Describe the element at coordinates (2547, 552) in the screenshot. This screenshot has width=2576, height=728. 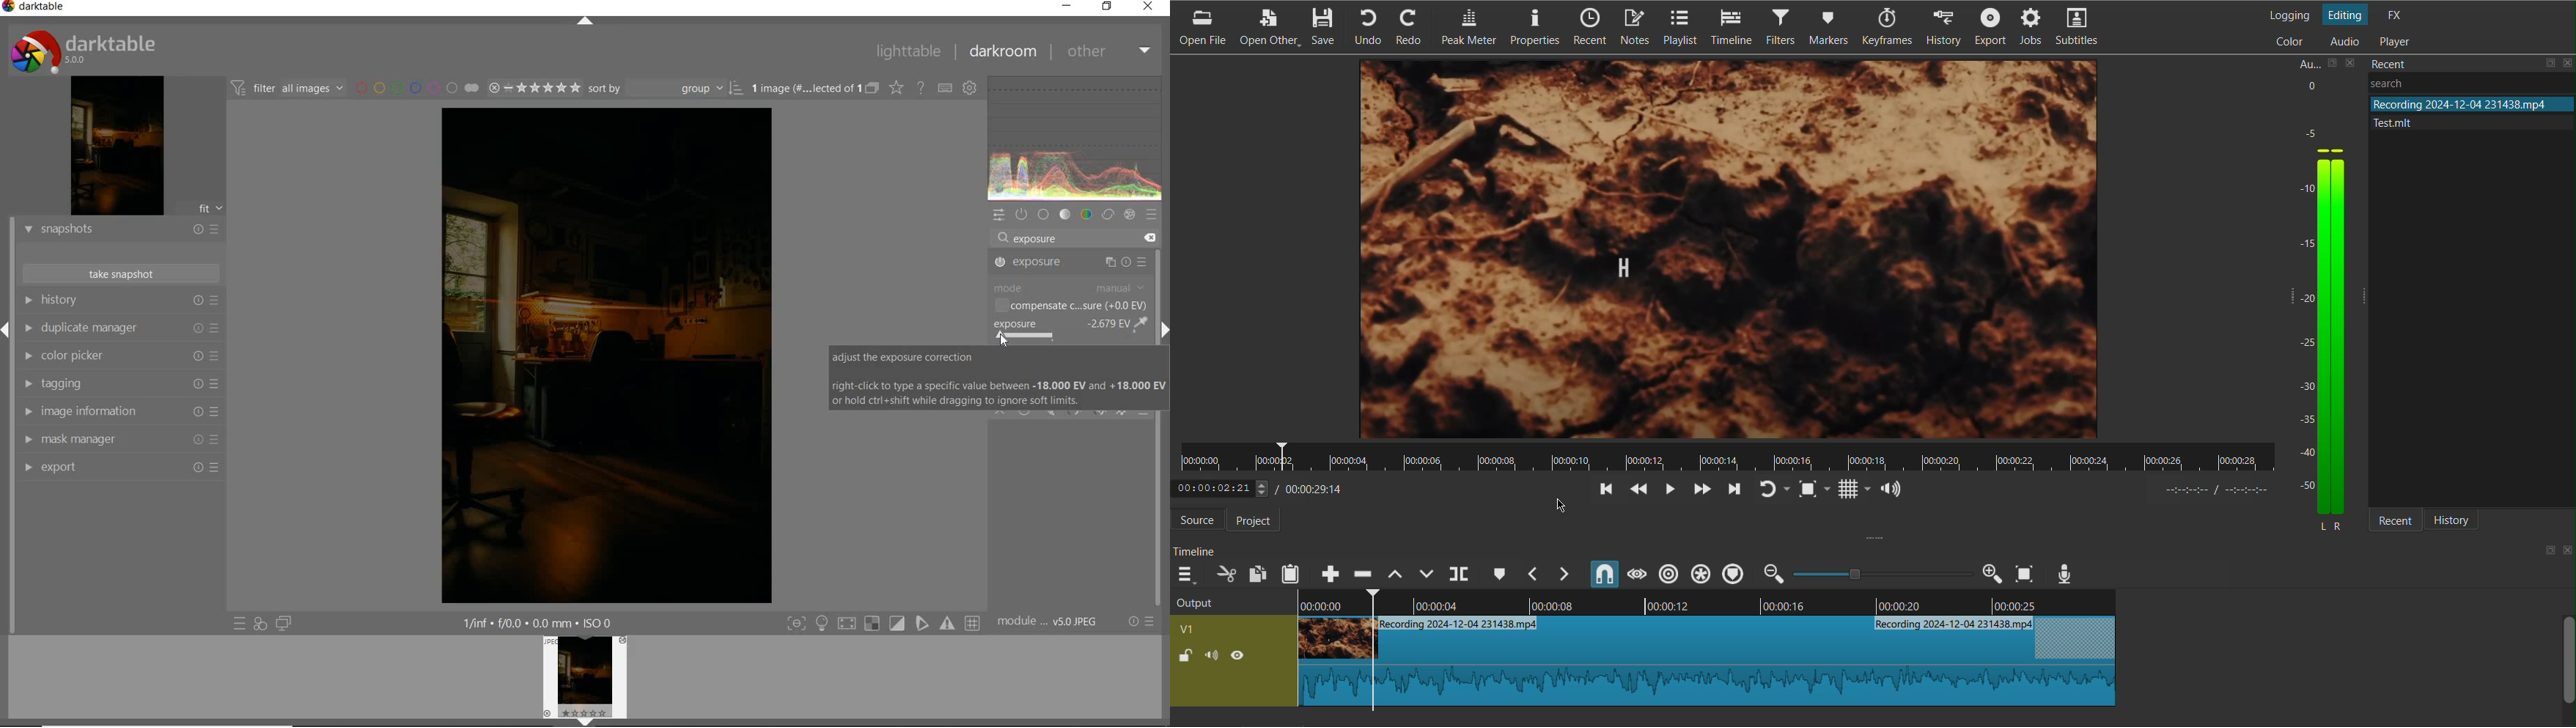
I see `save` at that location.